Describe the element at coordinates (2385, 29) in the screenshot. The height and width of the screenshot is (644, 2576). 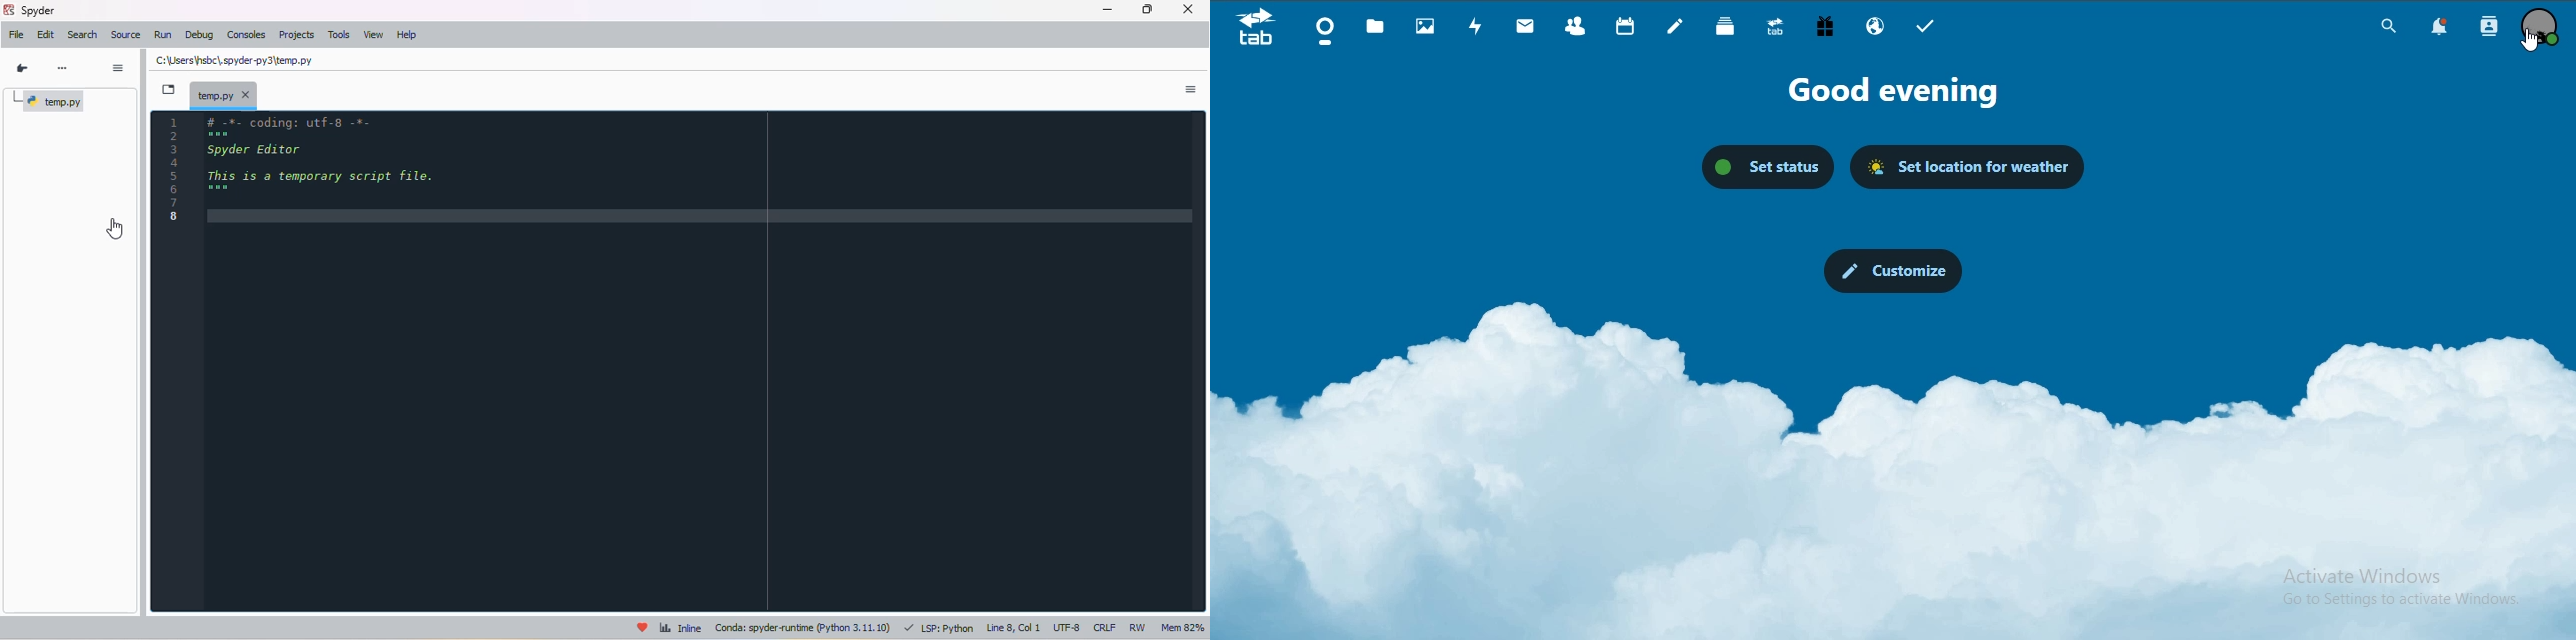
I see `search` at that location.